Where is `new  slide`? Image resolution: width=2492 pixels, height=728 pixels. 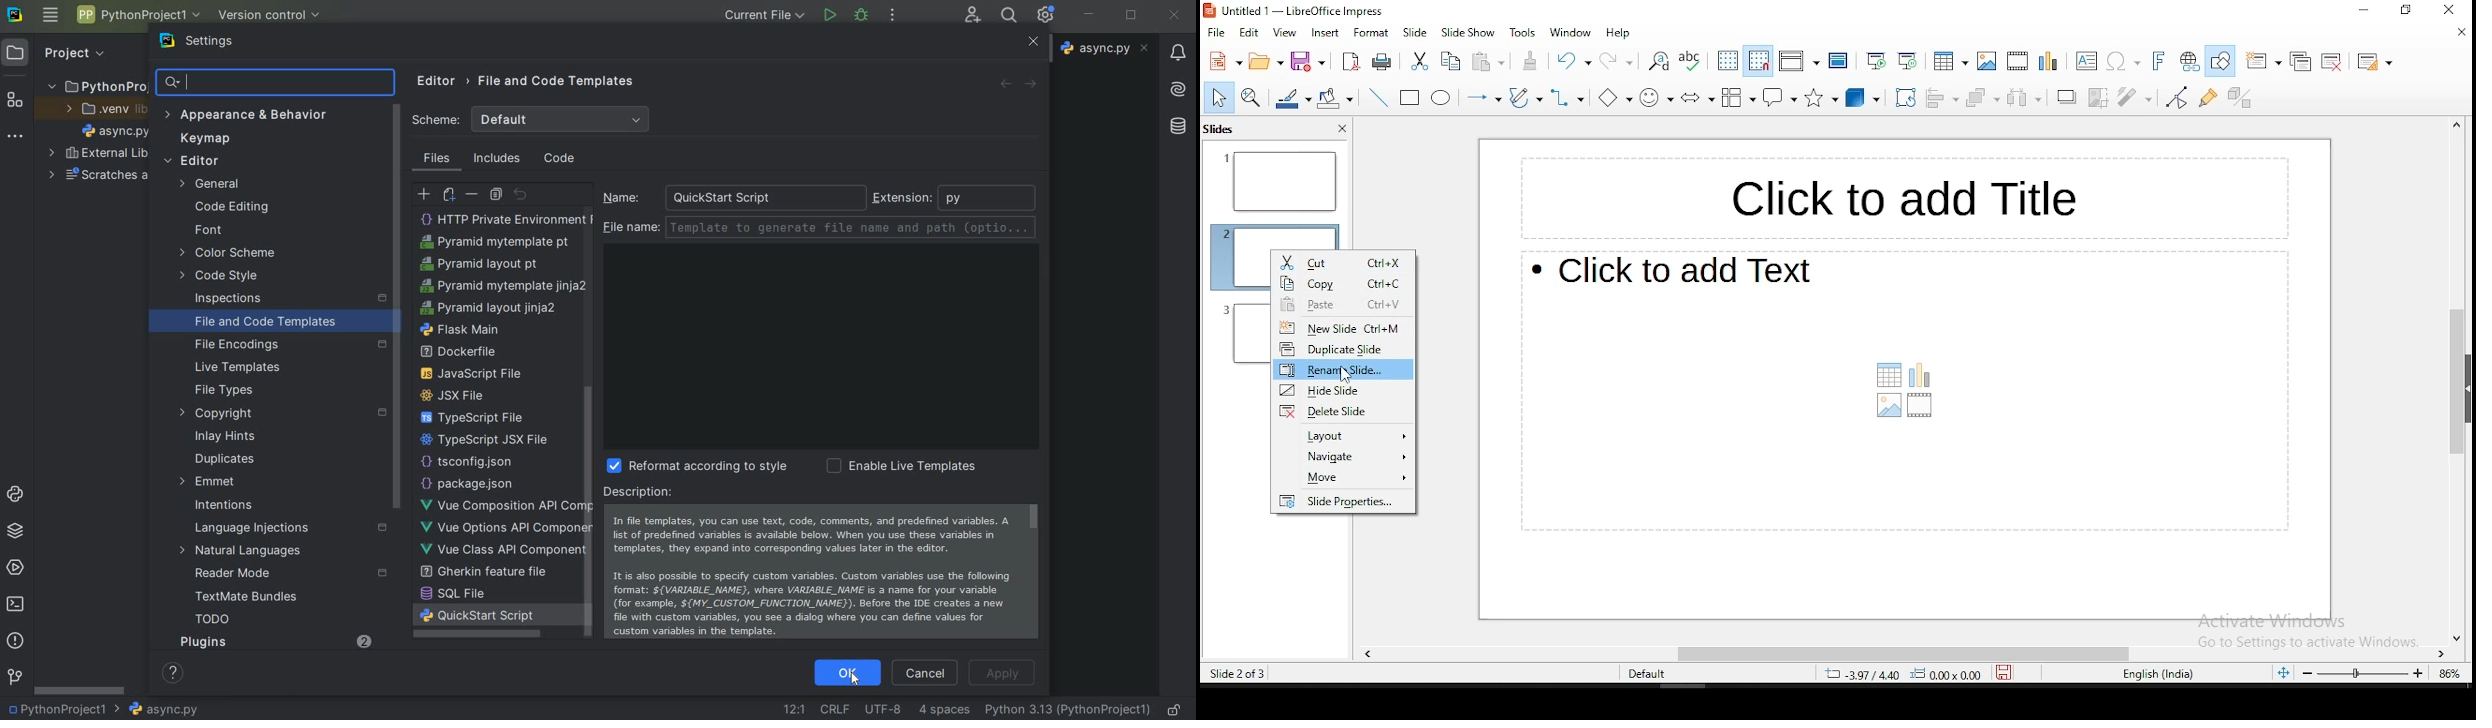 new  slide is located at coordinates (2261, 62).